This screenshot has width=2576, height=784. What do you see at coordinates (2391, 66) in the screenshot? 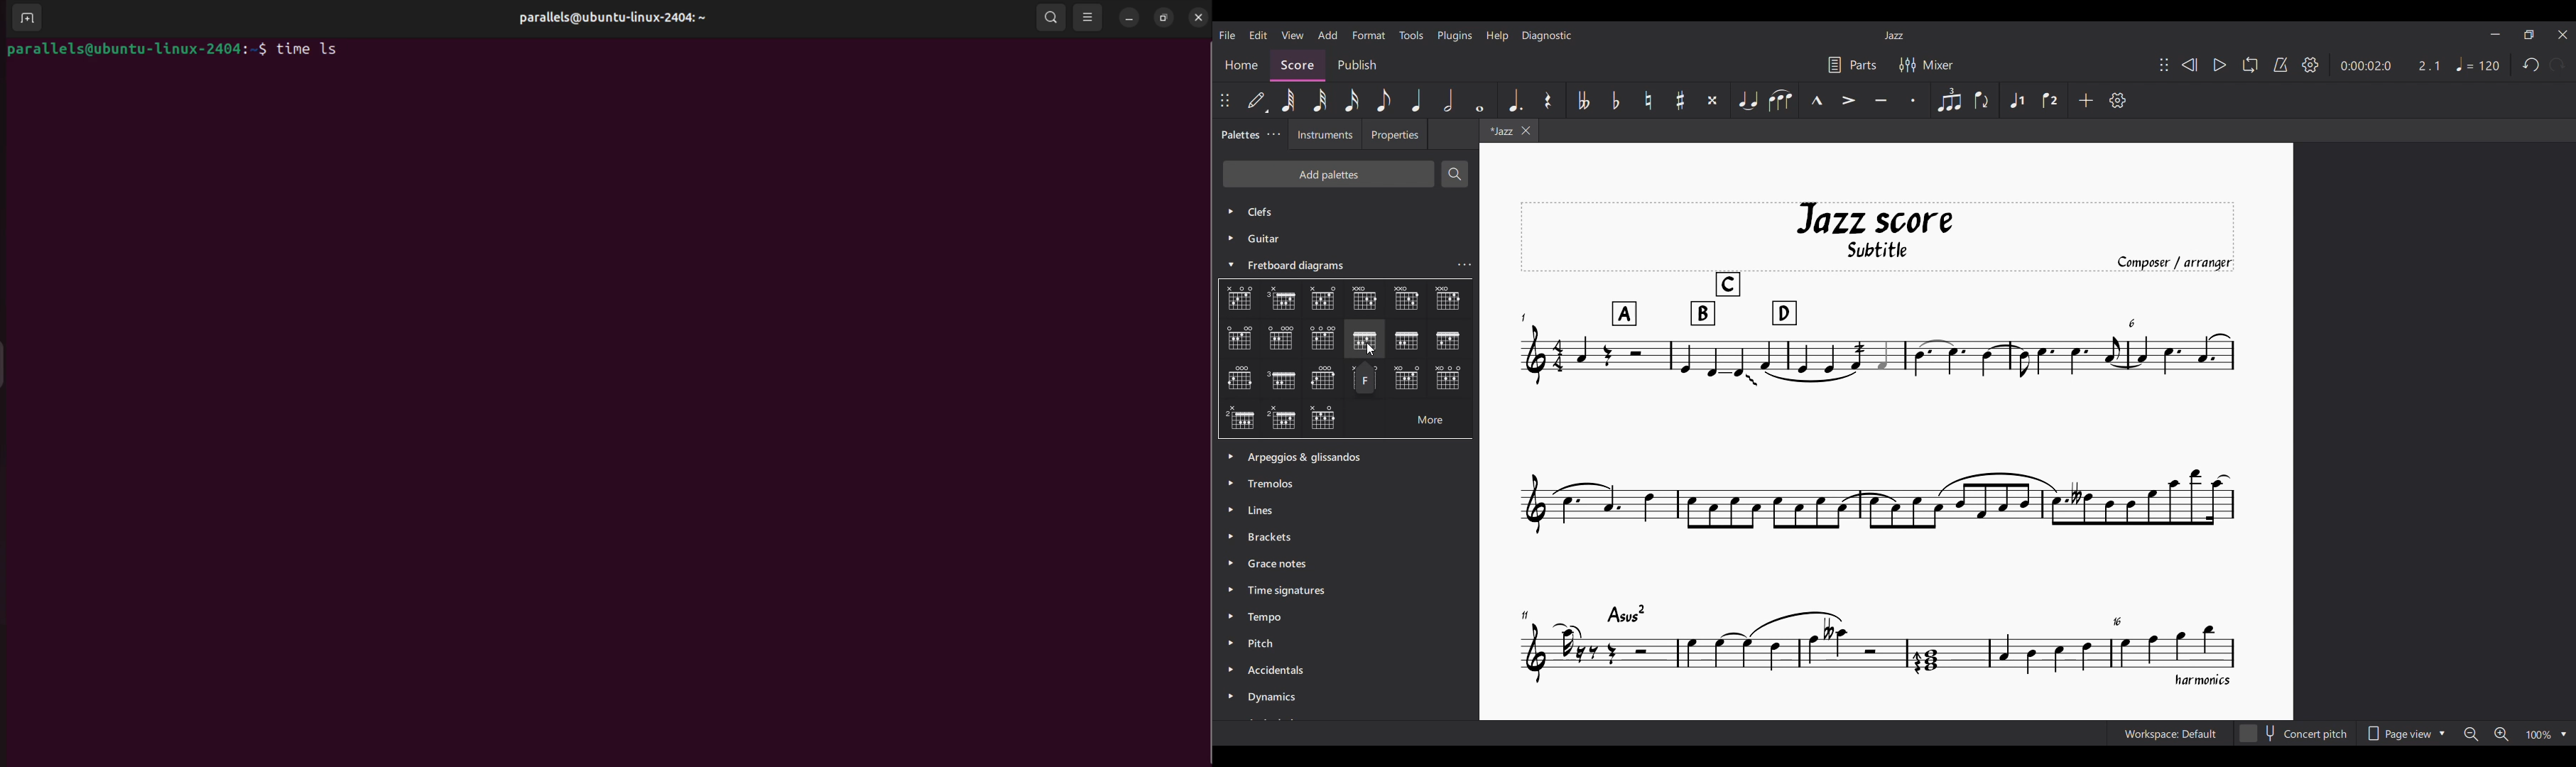
I see `Current duration and ratio` at bounding box center [2391, 66].